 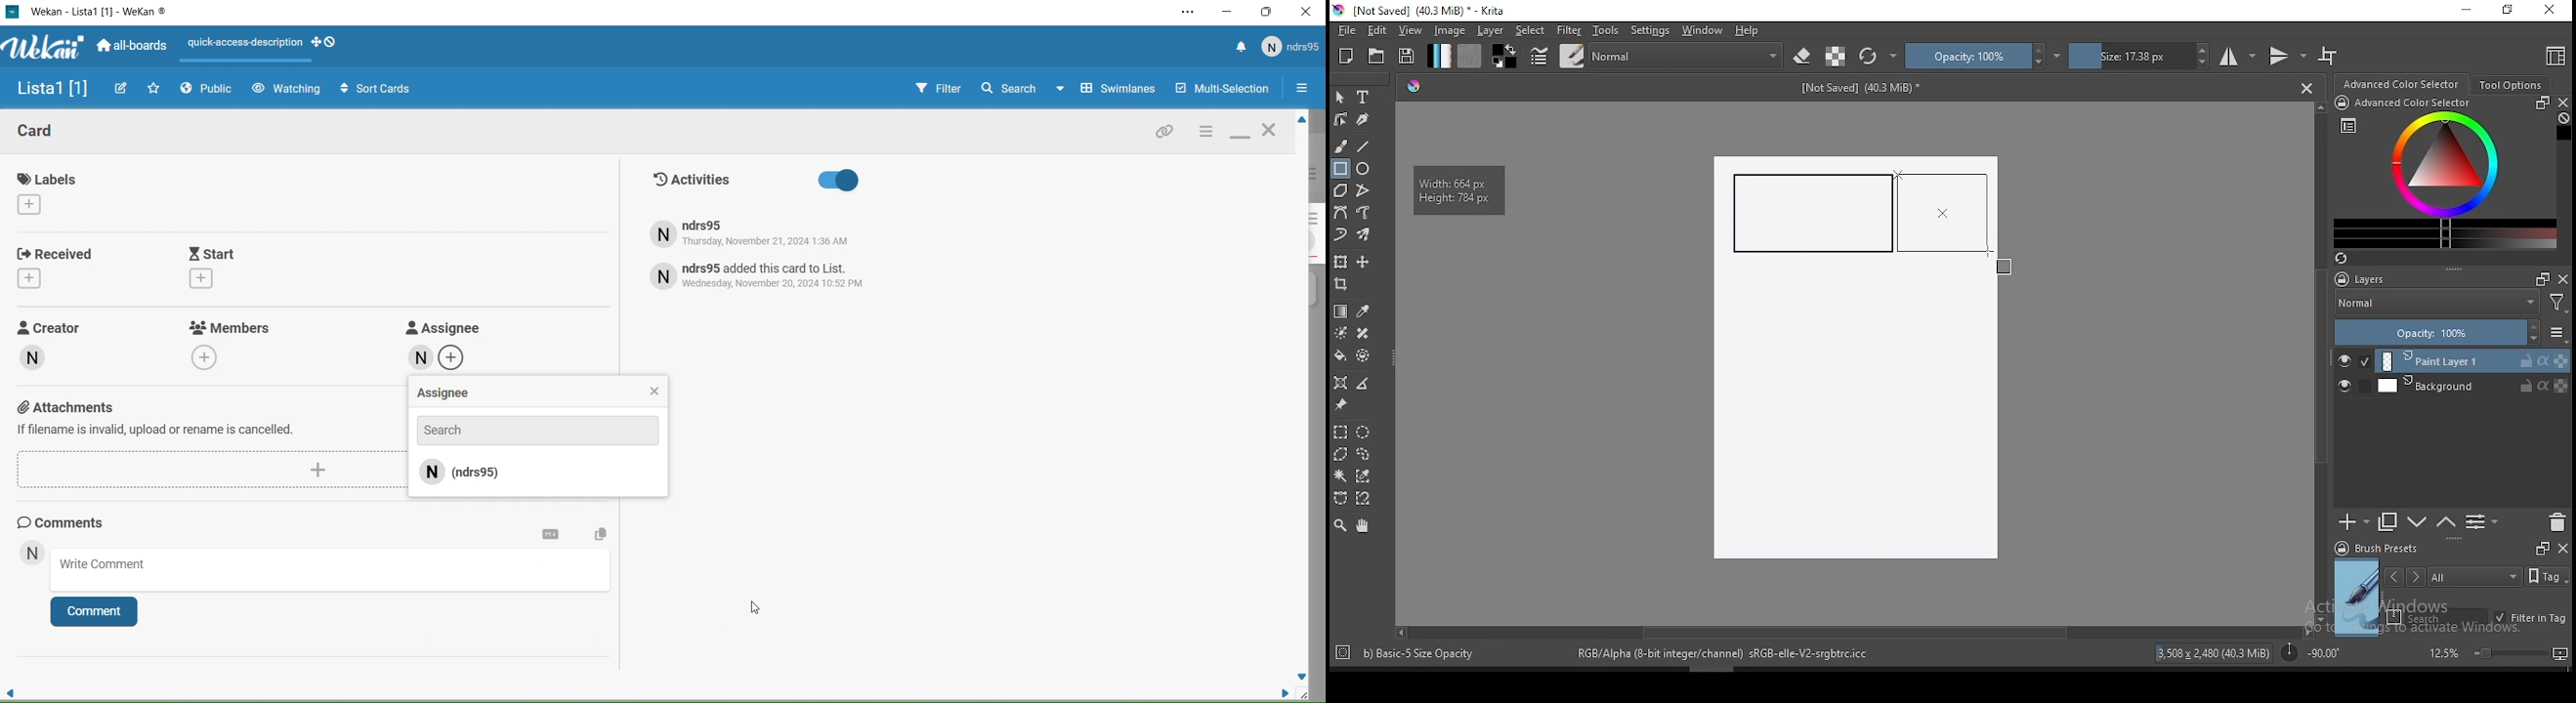 What do you see at coordinates (2446, 522) in the screenshot?
I see `move layer one step down` at bounding box center [2446, 522].